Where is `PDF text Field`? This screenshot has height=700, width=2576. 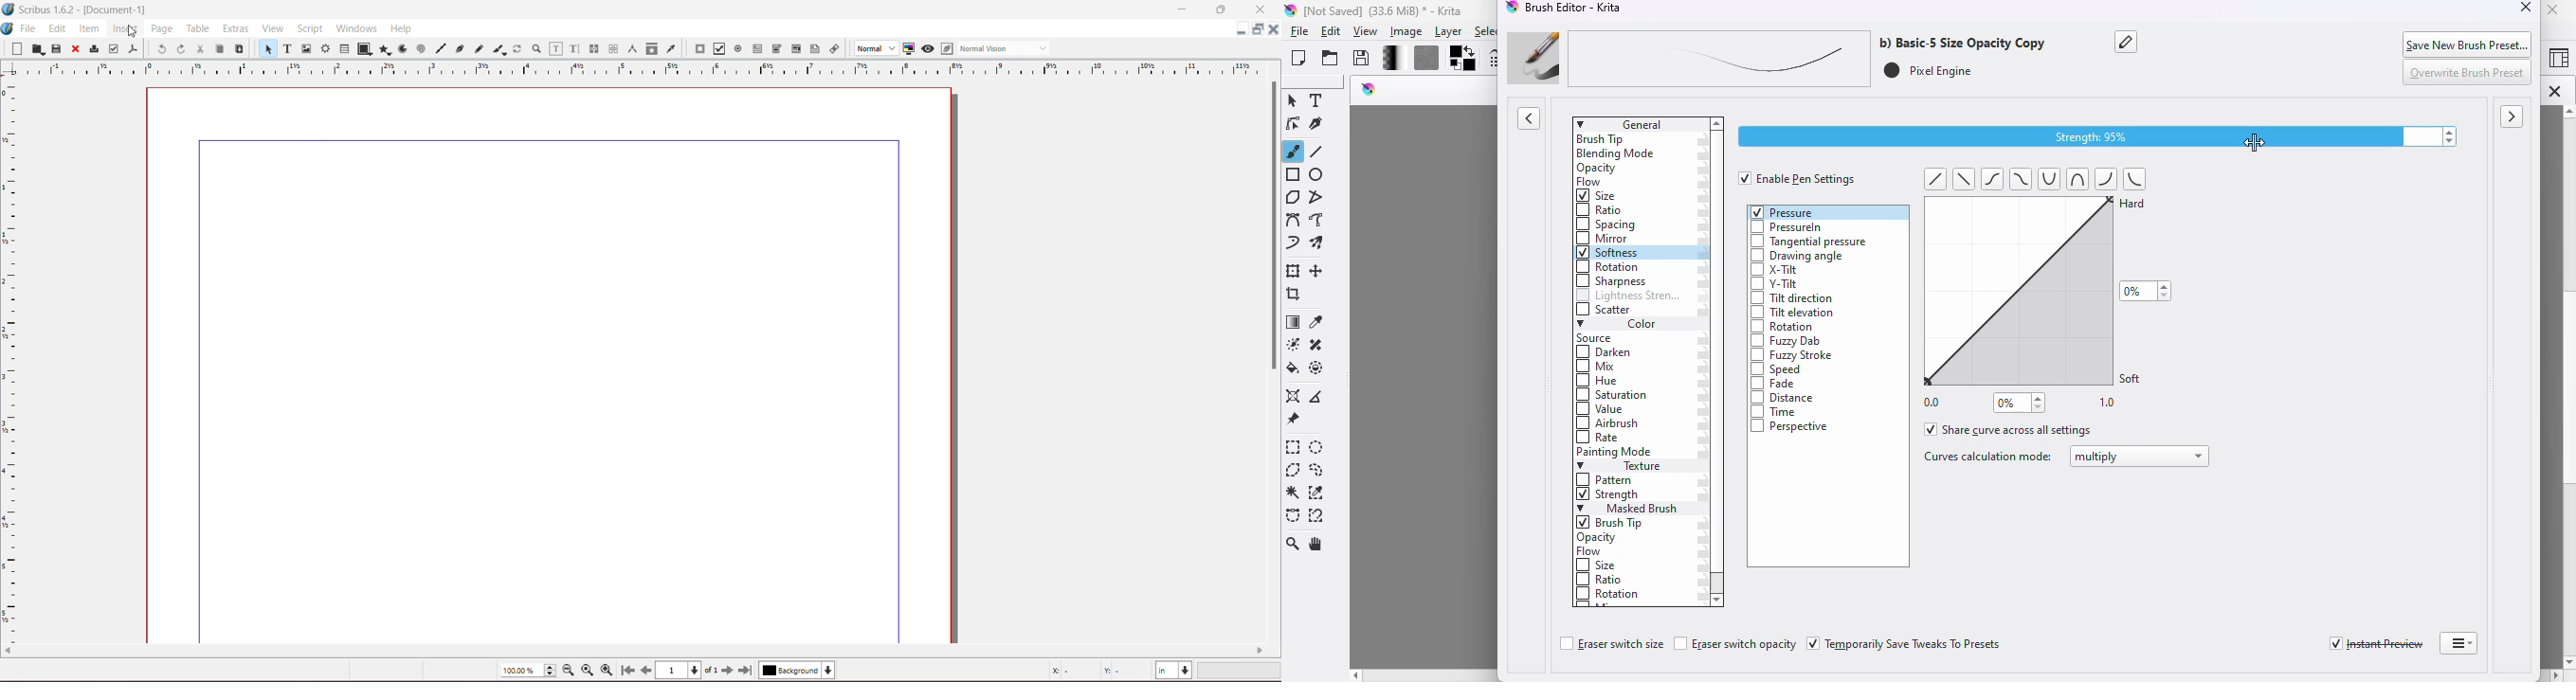
PDF text Field is located at coordinates (758, 49).